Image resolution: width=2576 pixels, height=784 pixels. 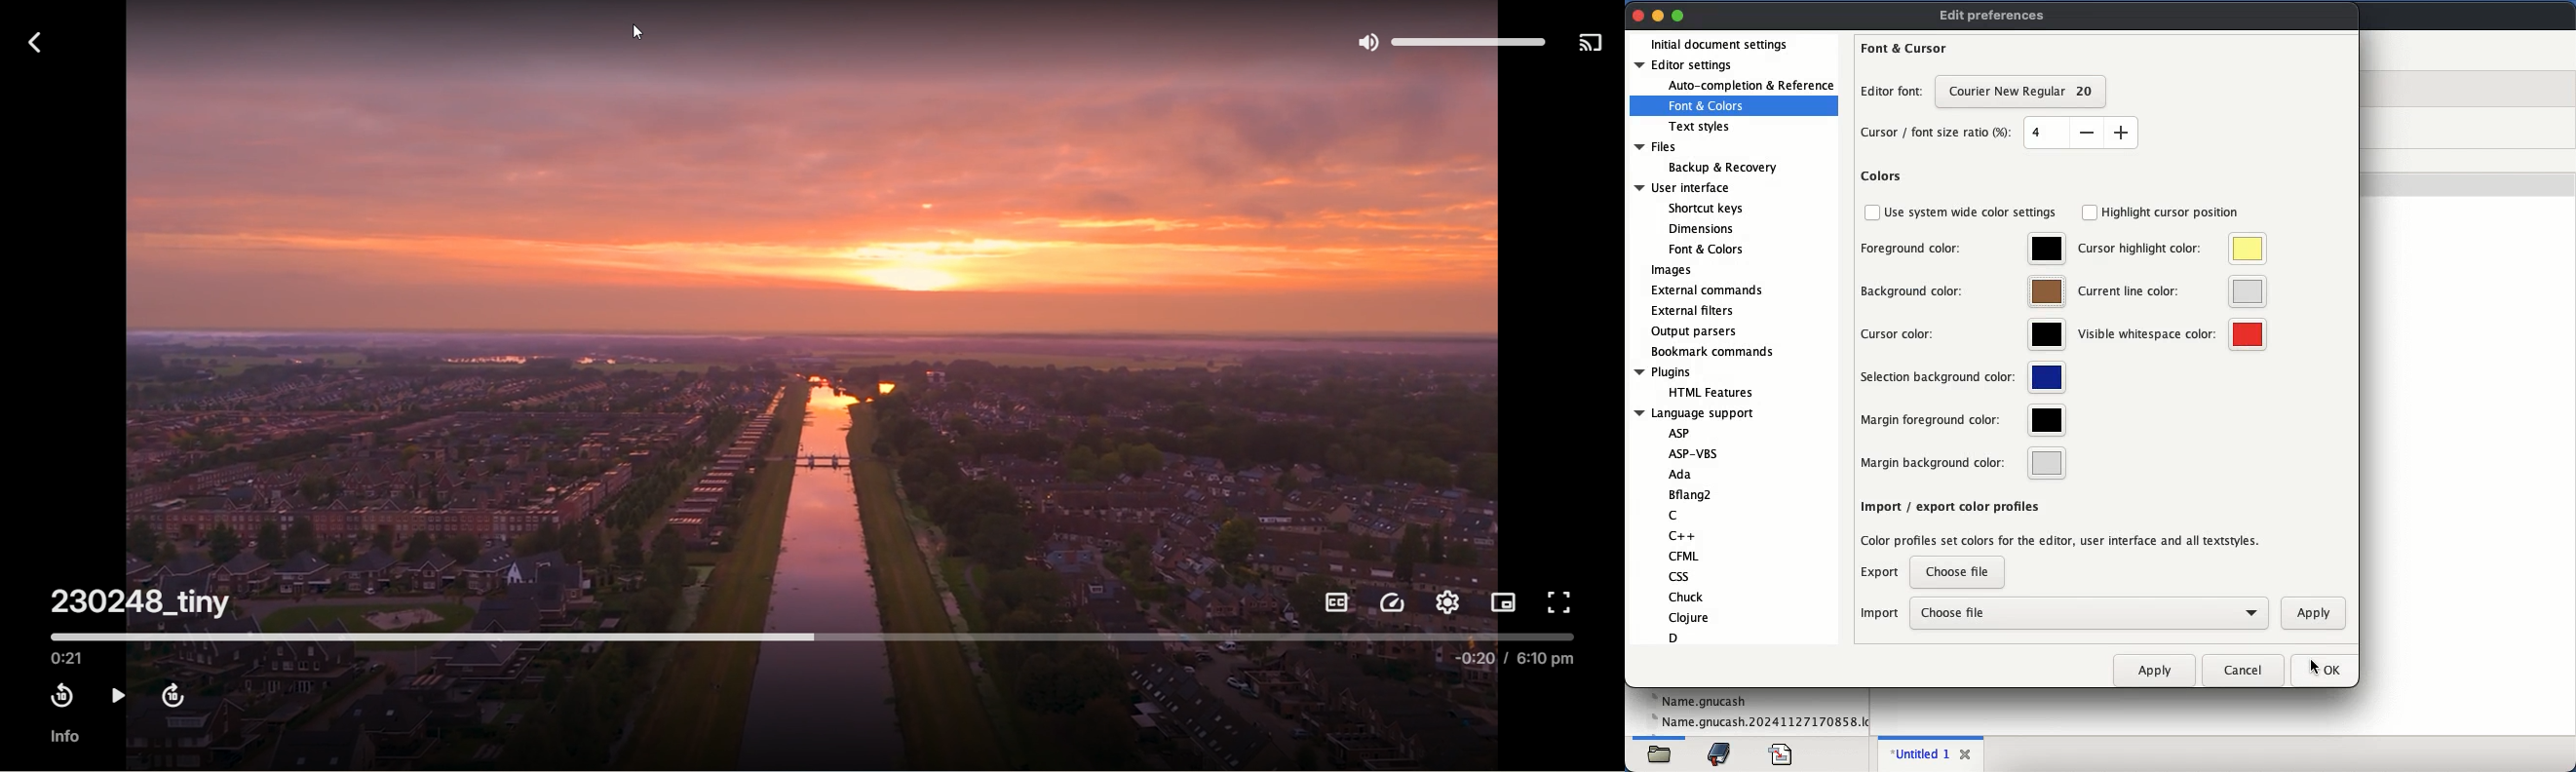 What do you see at coordinates (1940, 134) in the screenshot?
I see `cursor font size ratio` at bounding box center [1940, 134].